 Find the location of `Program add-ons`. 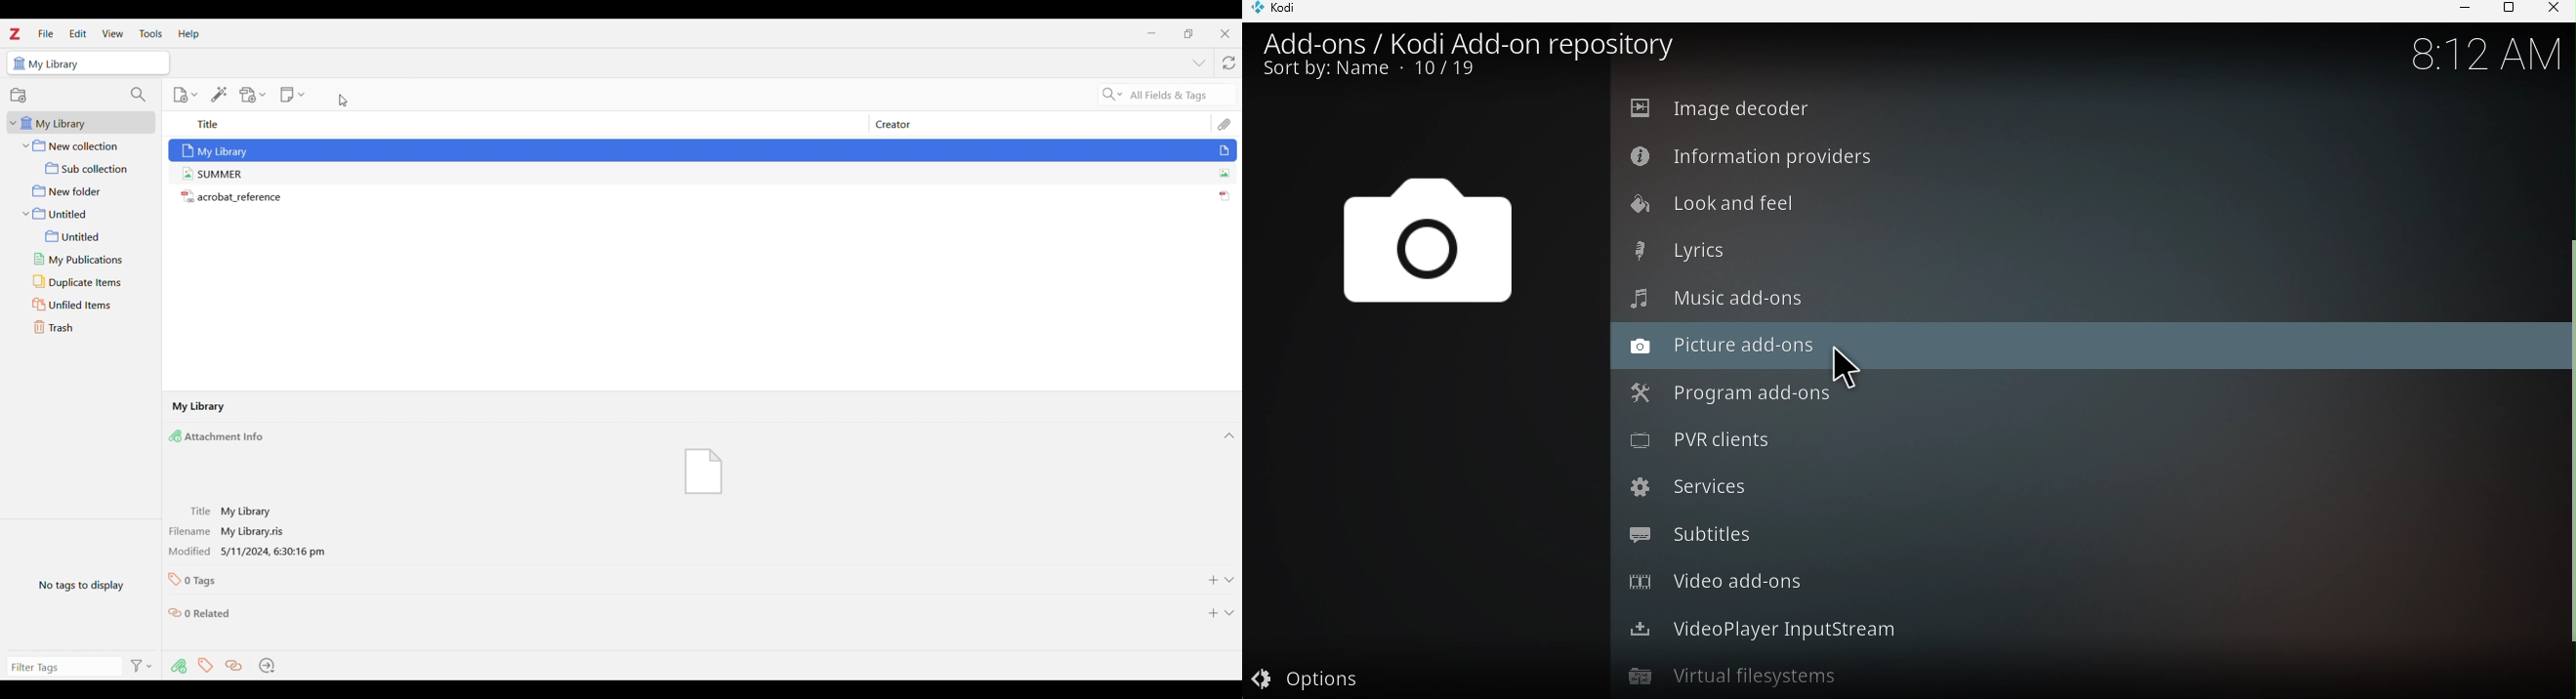

Program add-ons is located at coordinates (2079, 391).